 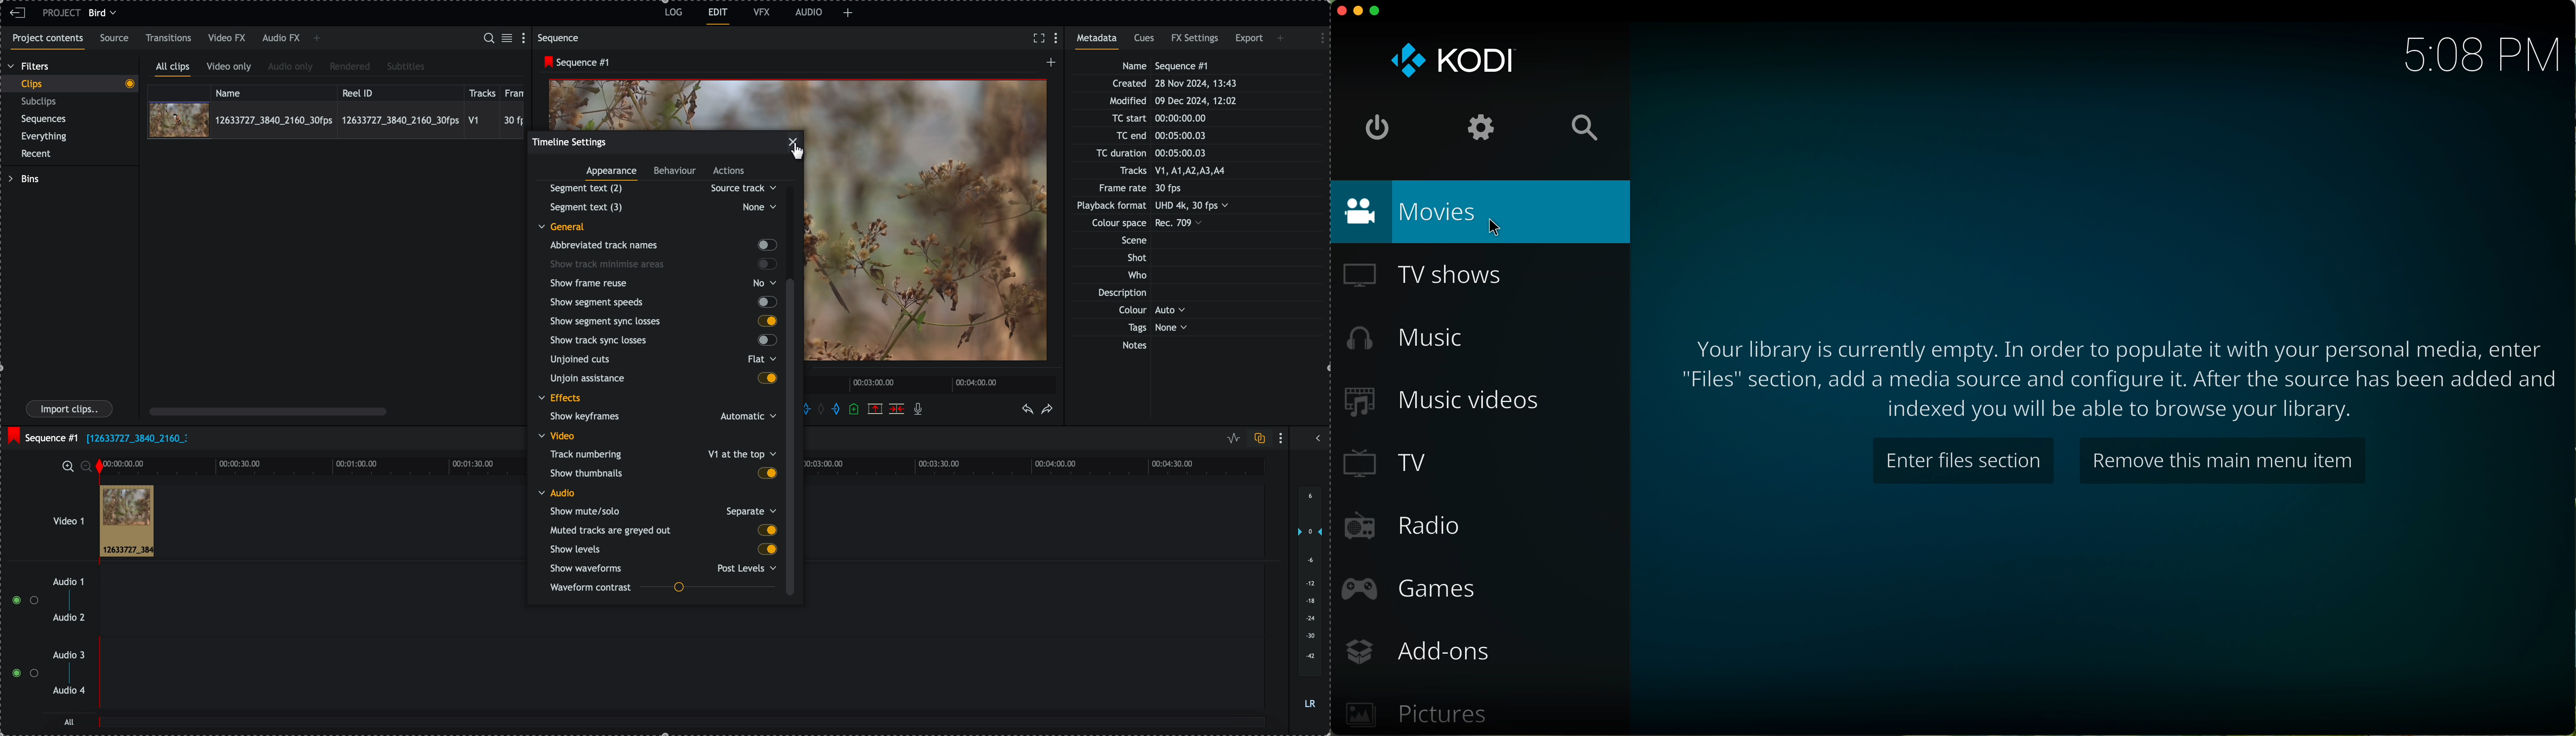 What do you see at coordinates (336, 120) in the screenshot?
I see `click on video` at bounding box center [336, 120].